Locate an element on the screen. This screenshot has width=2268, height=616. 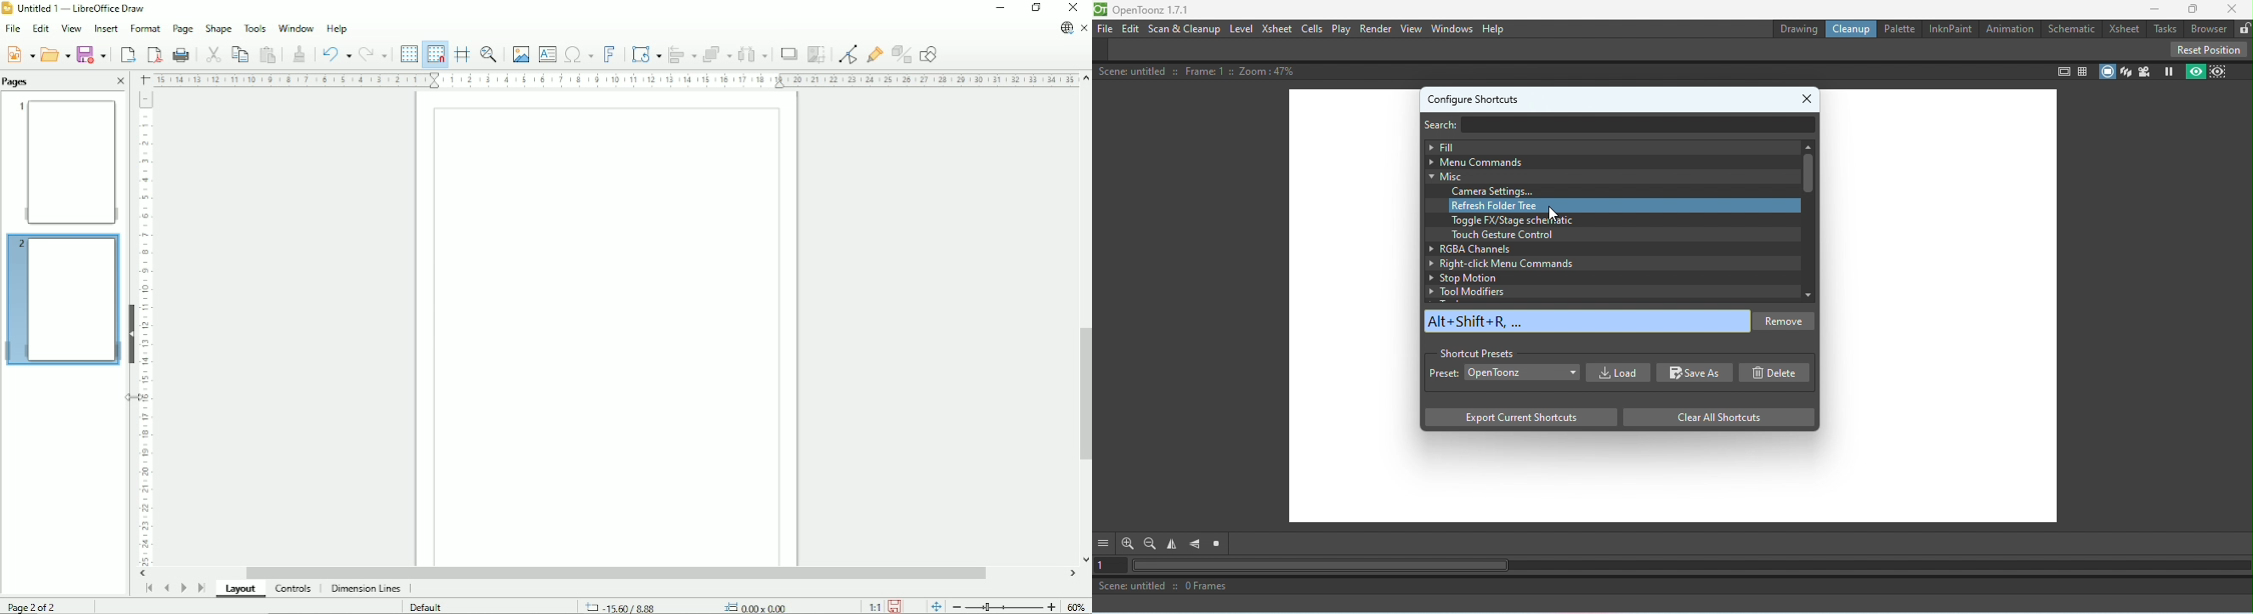
Cut is located at coordinates (212, 53).